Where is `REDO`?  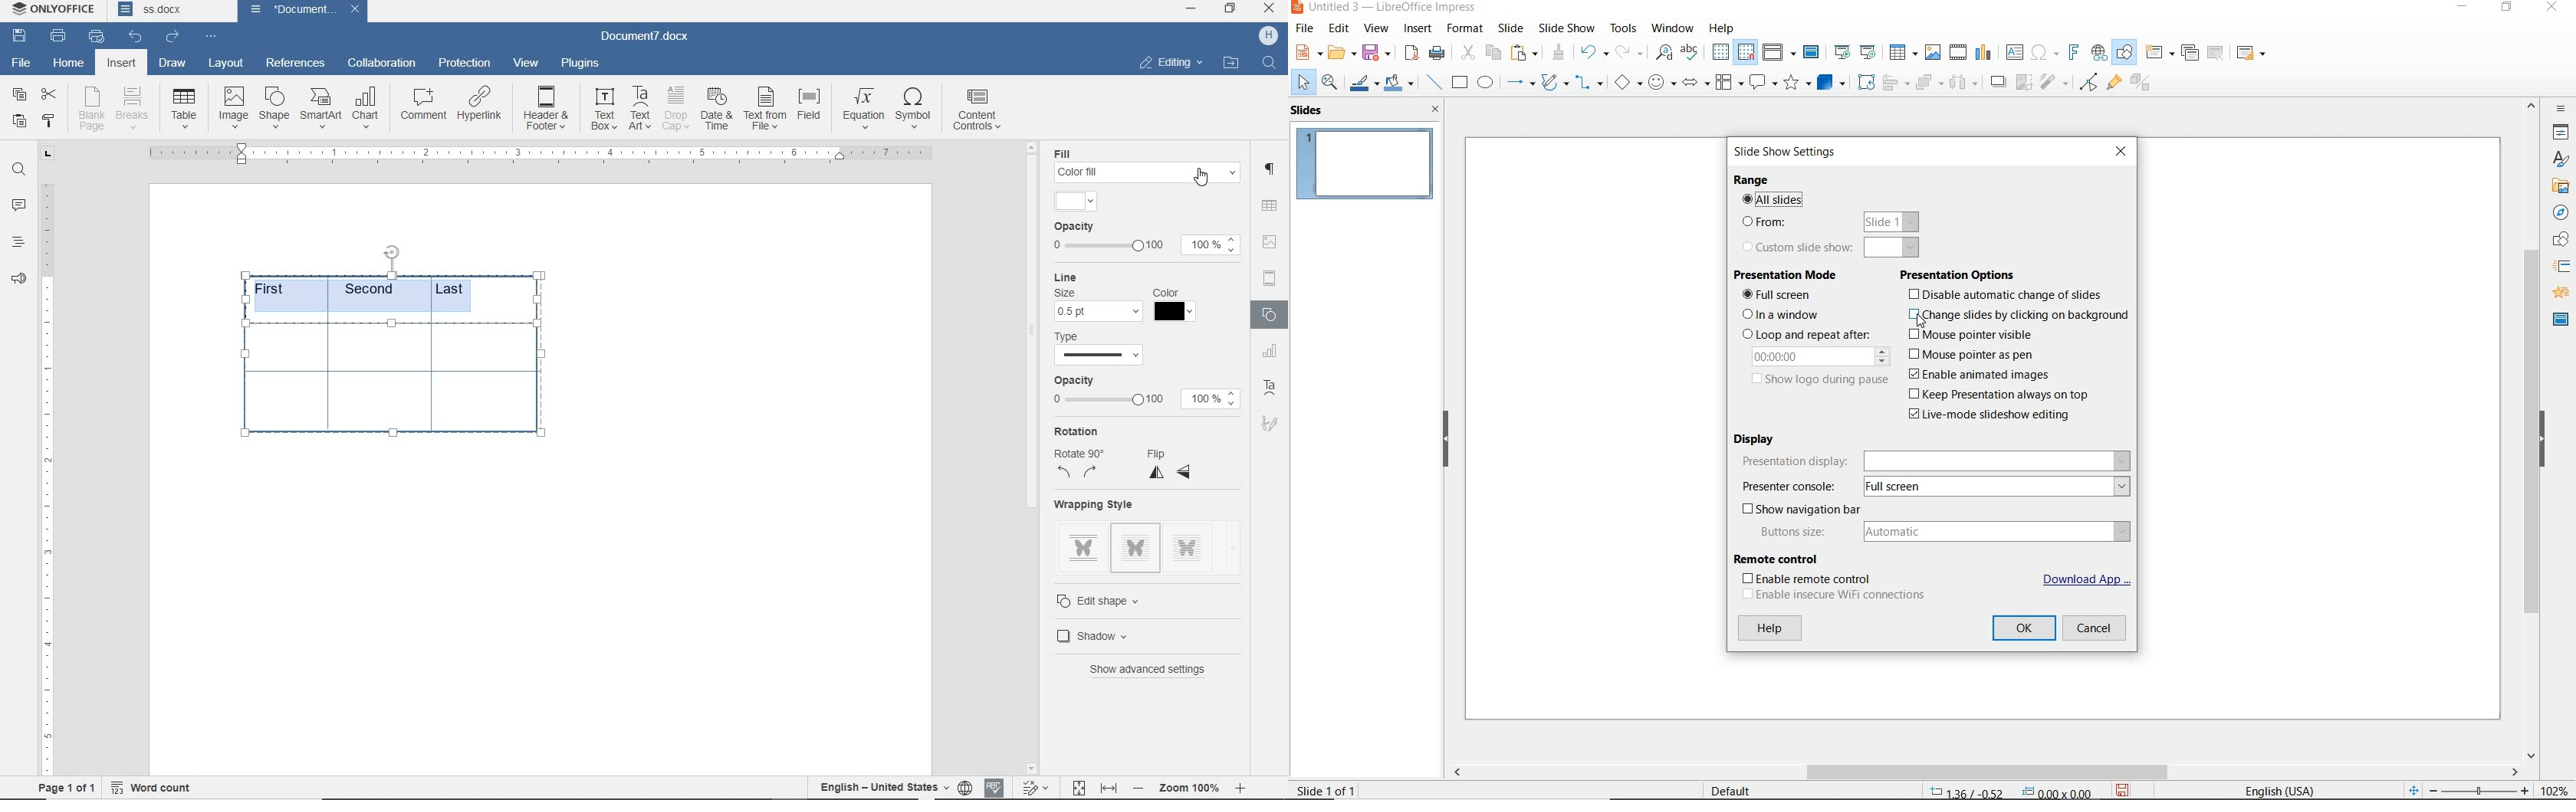 REDO is located at coordinates (1628, 52).